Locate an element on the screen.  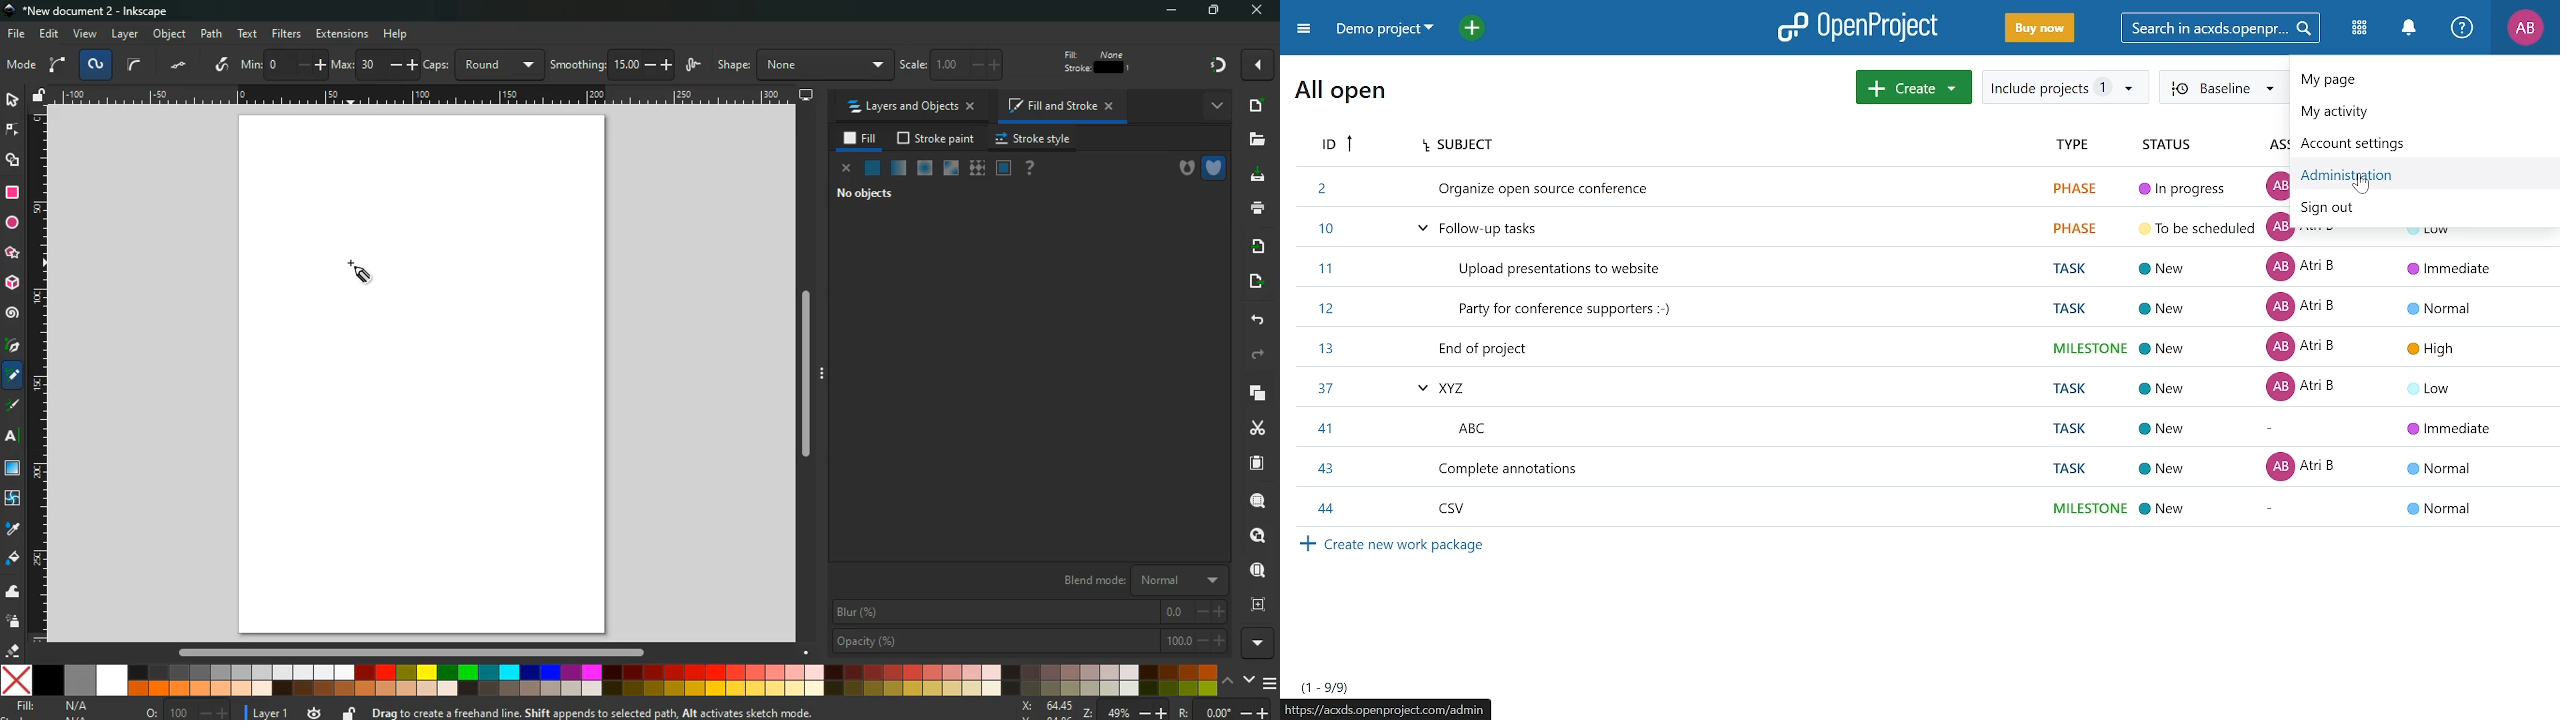
more is located at coordinates (1260, 643).